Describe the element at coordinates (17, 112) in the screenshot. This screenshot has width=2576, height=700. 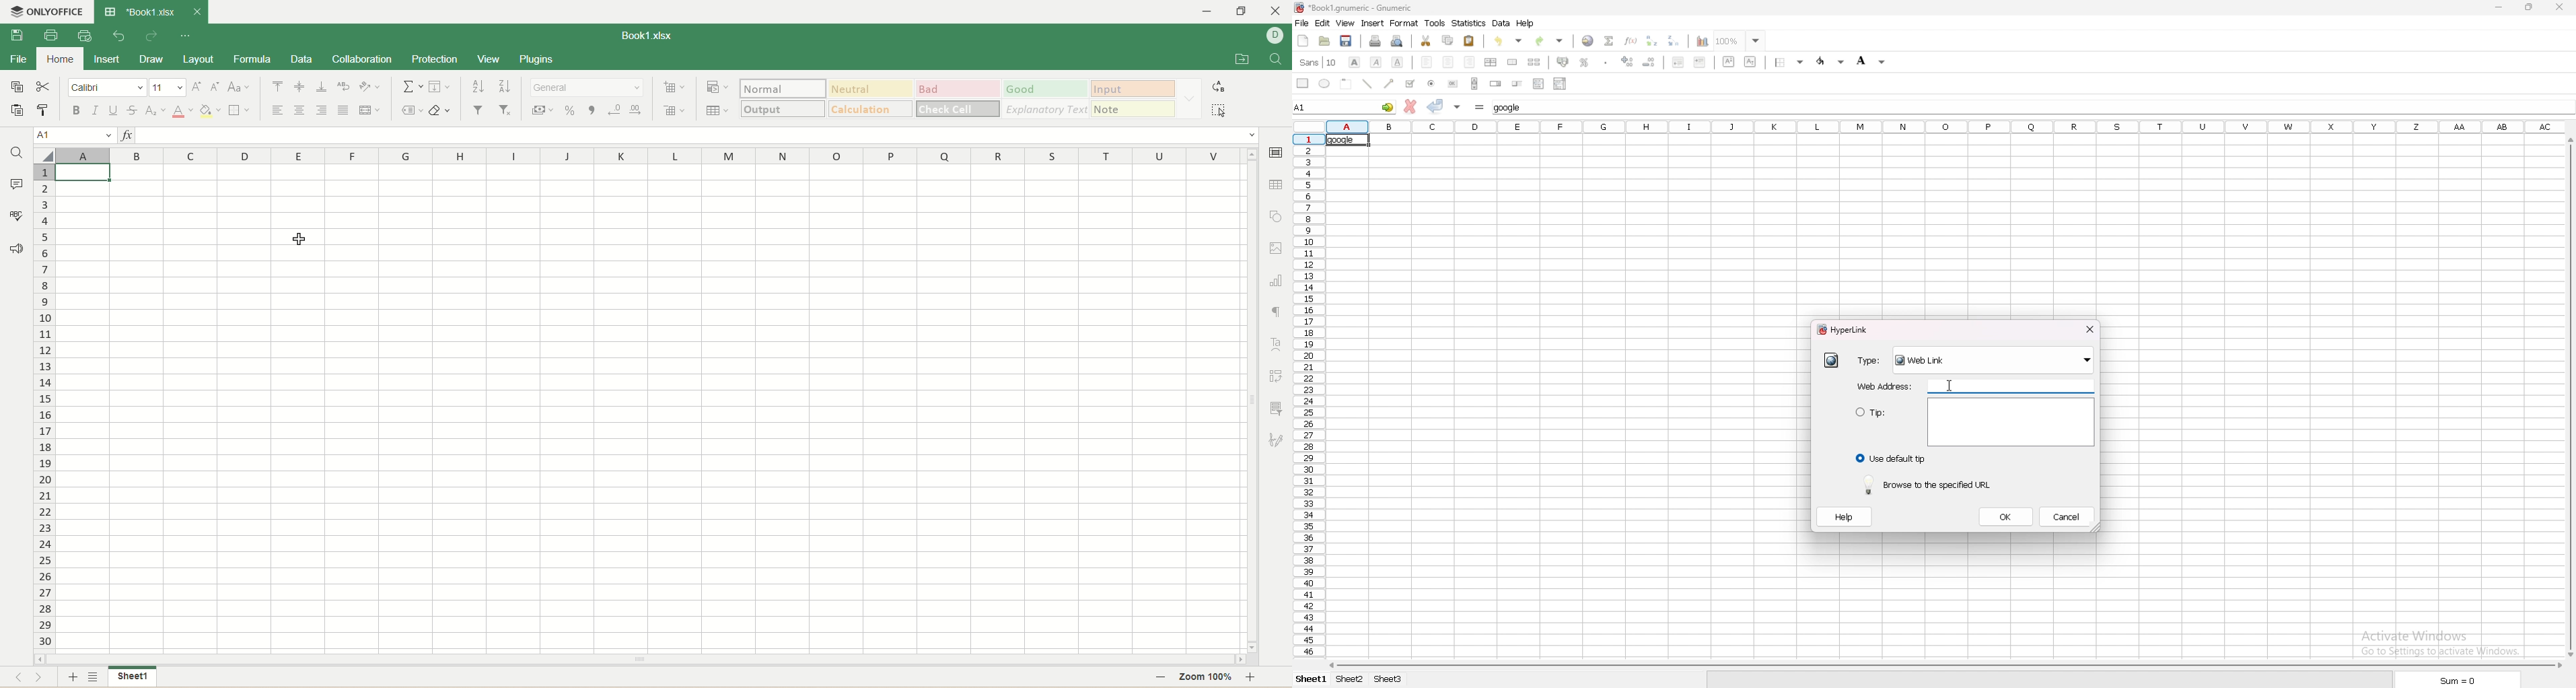
I see `paste` at that location.